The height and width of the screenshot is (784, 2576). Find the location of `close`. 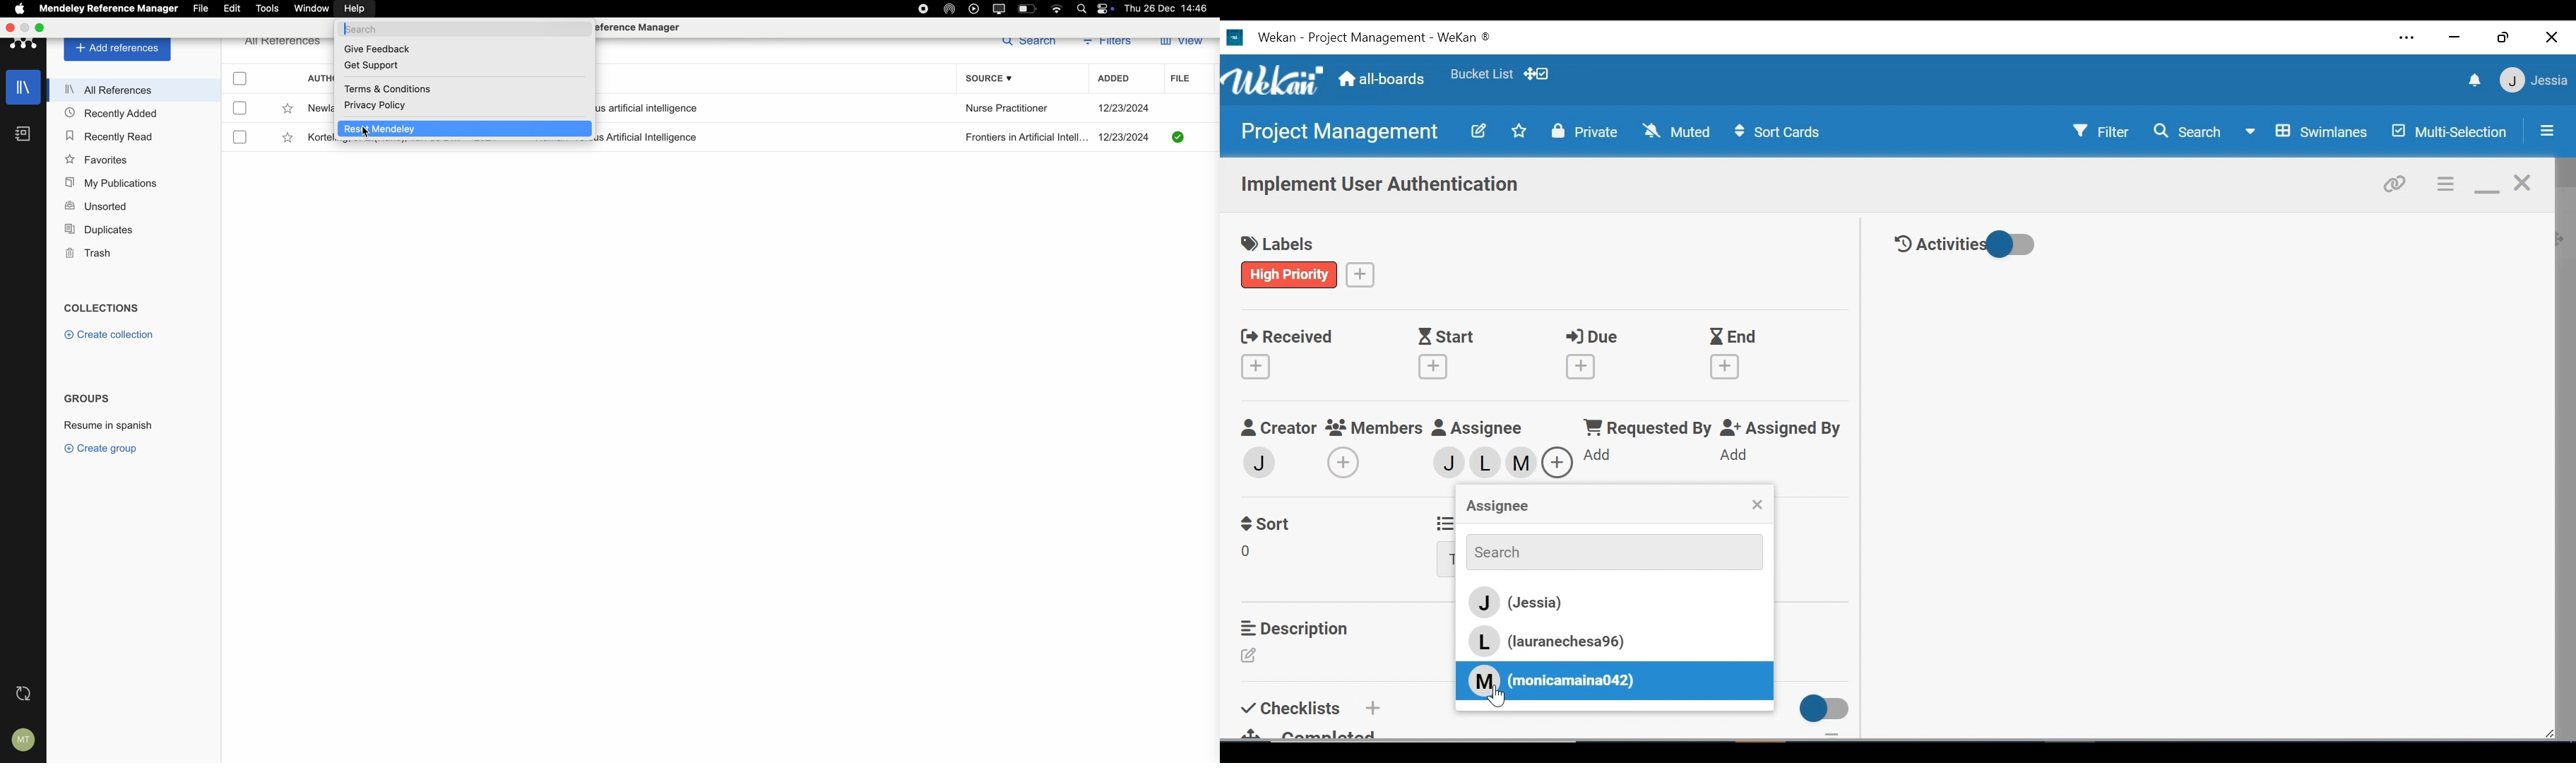

close is located at coordinates (2524, 184).